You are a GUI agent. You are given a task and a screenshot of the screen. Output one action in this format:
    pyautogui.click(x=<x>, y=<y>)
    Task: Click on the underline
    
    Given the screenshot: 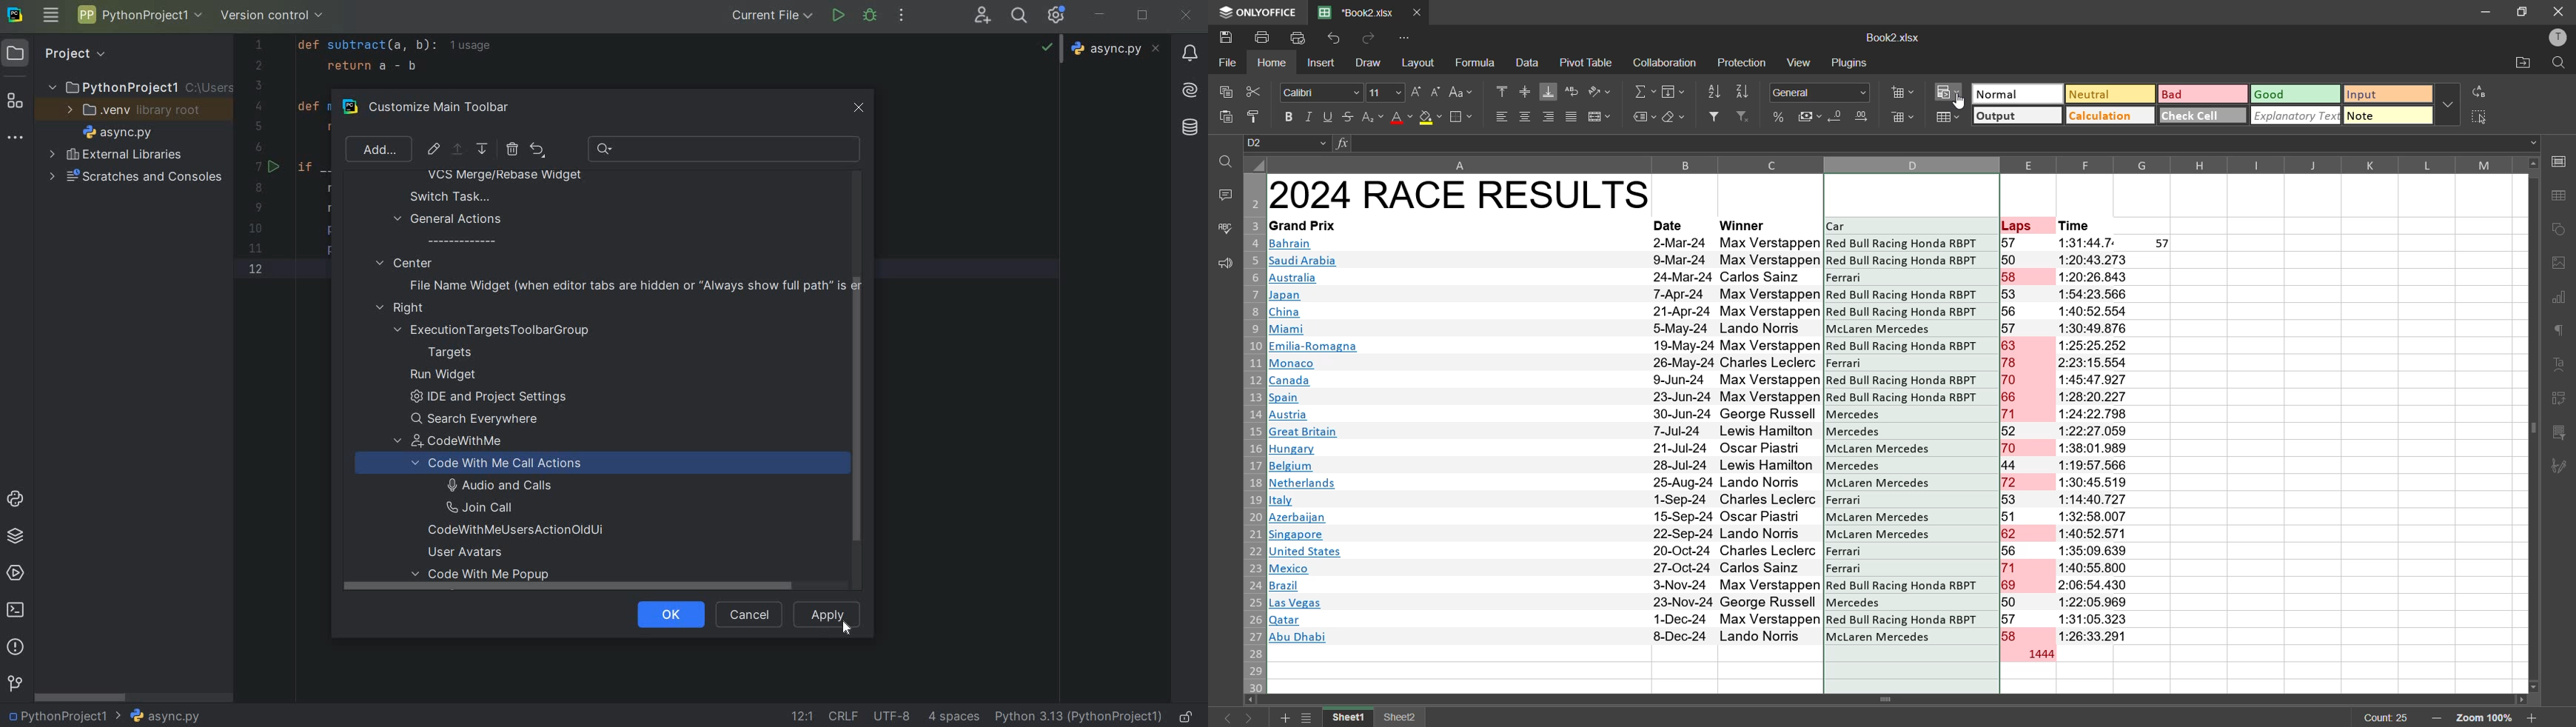 What is the action you would take?
    pyautogui.click(x=1328, y=115)
    